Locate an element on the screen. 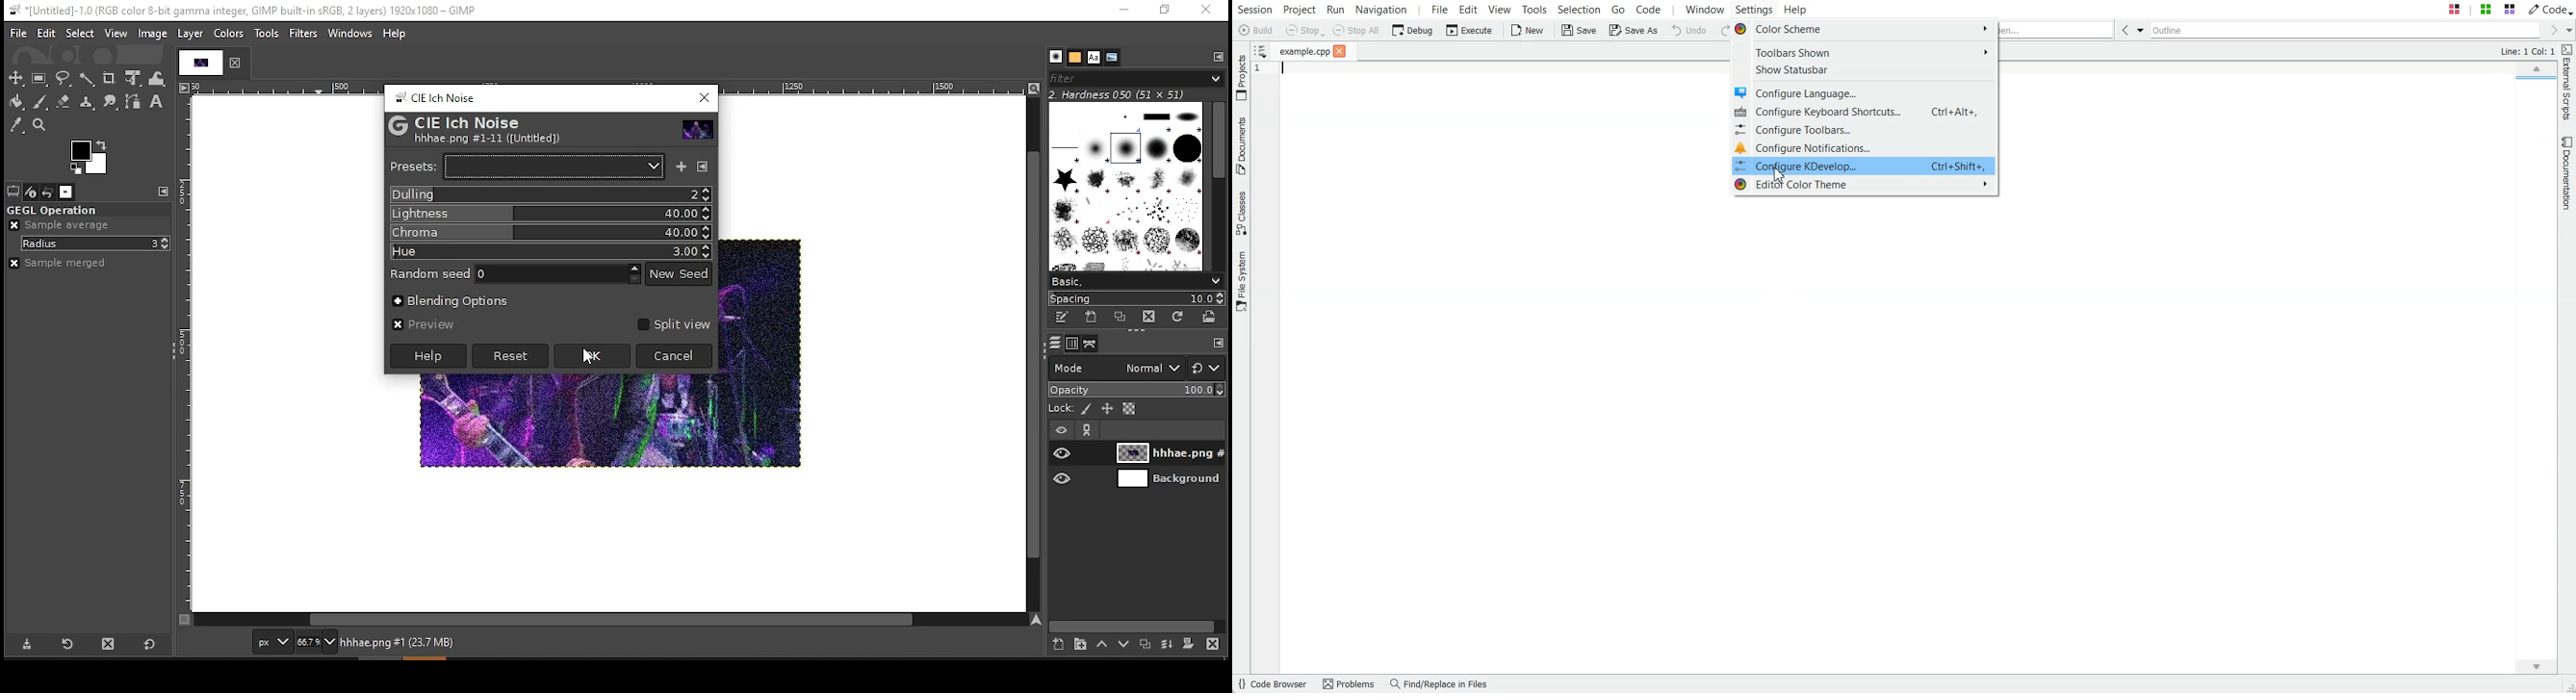  save tool preset is located at coordinates (24, 645).